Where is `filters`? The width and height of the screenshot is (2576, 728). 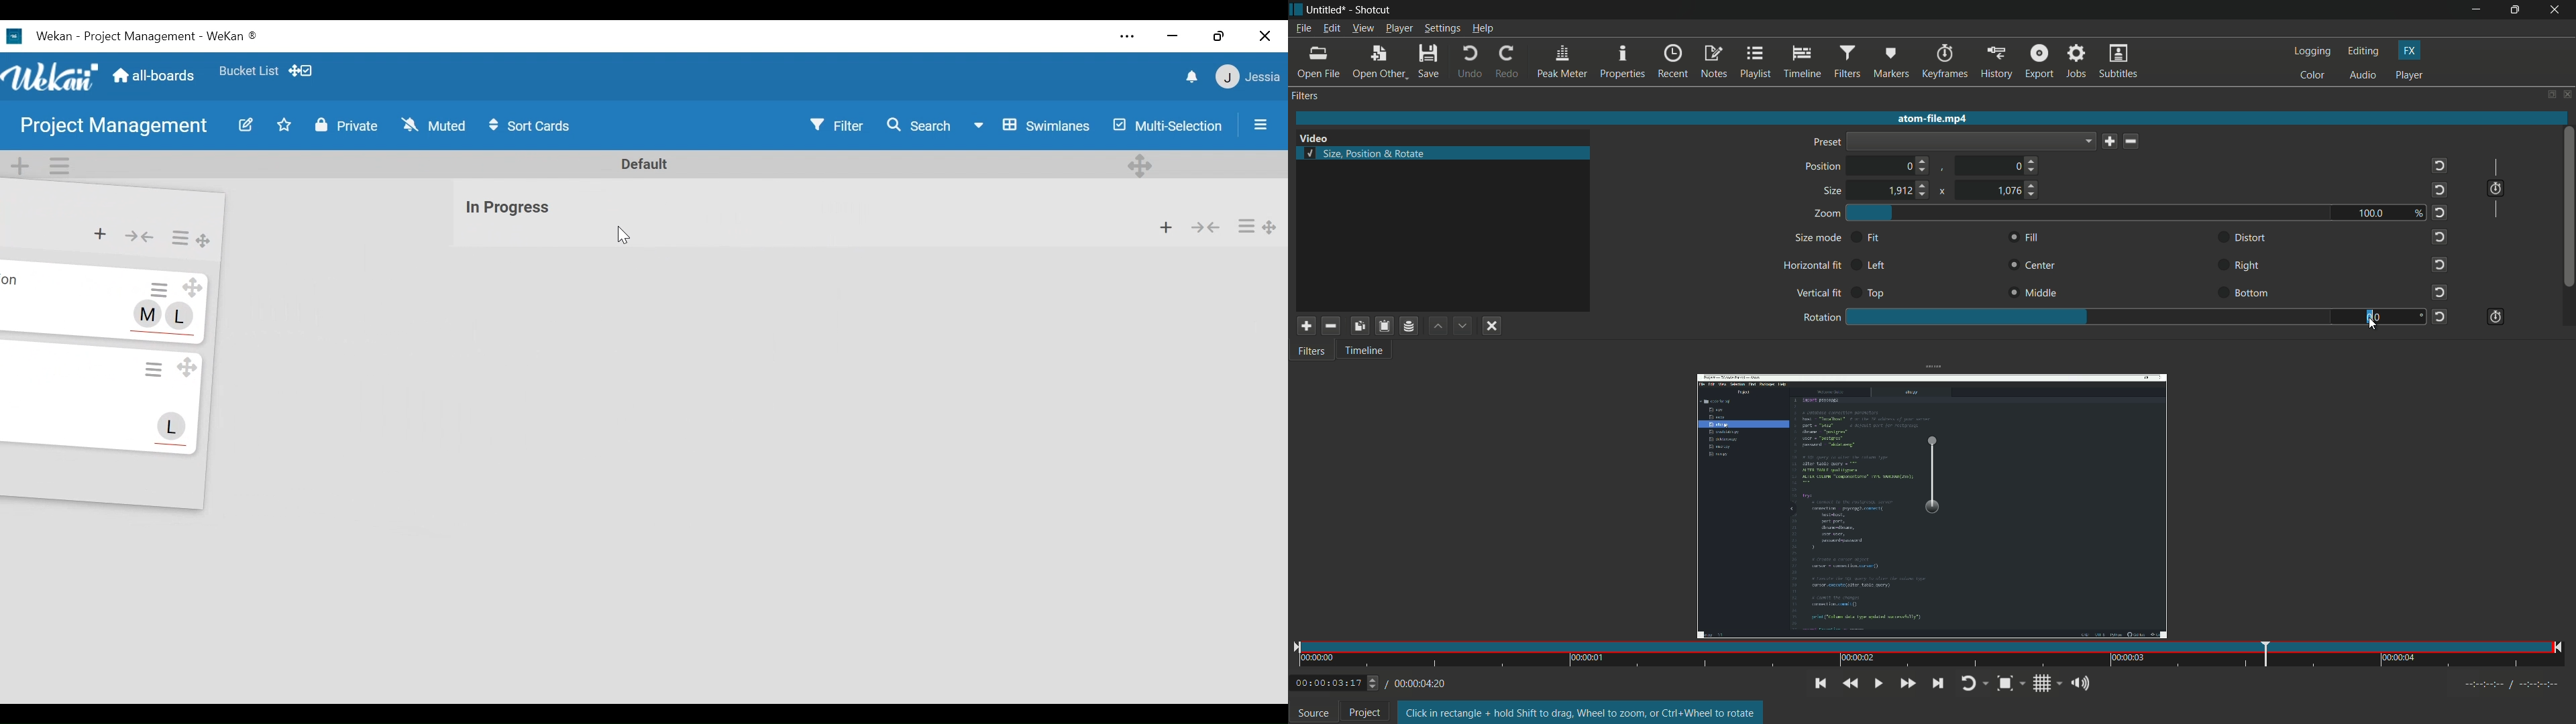
filters is located at coordinates (1845, 62).